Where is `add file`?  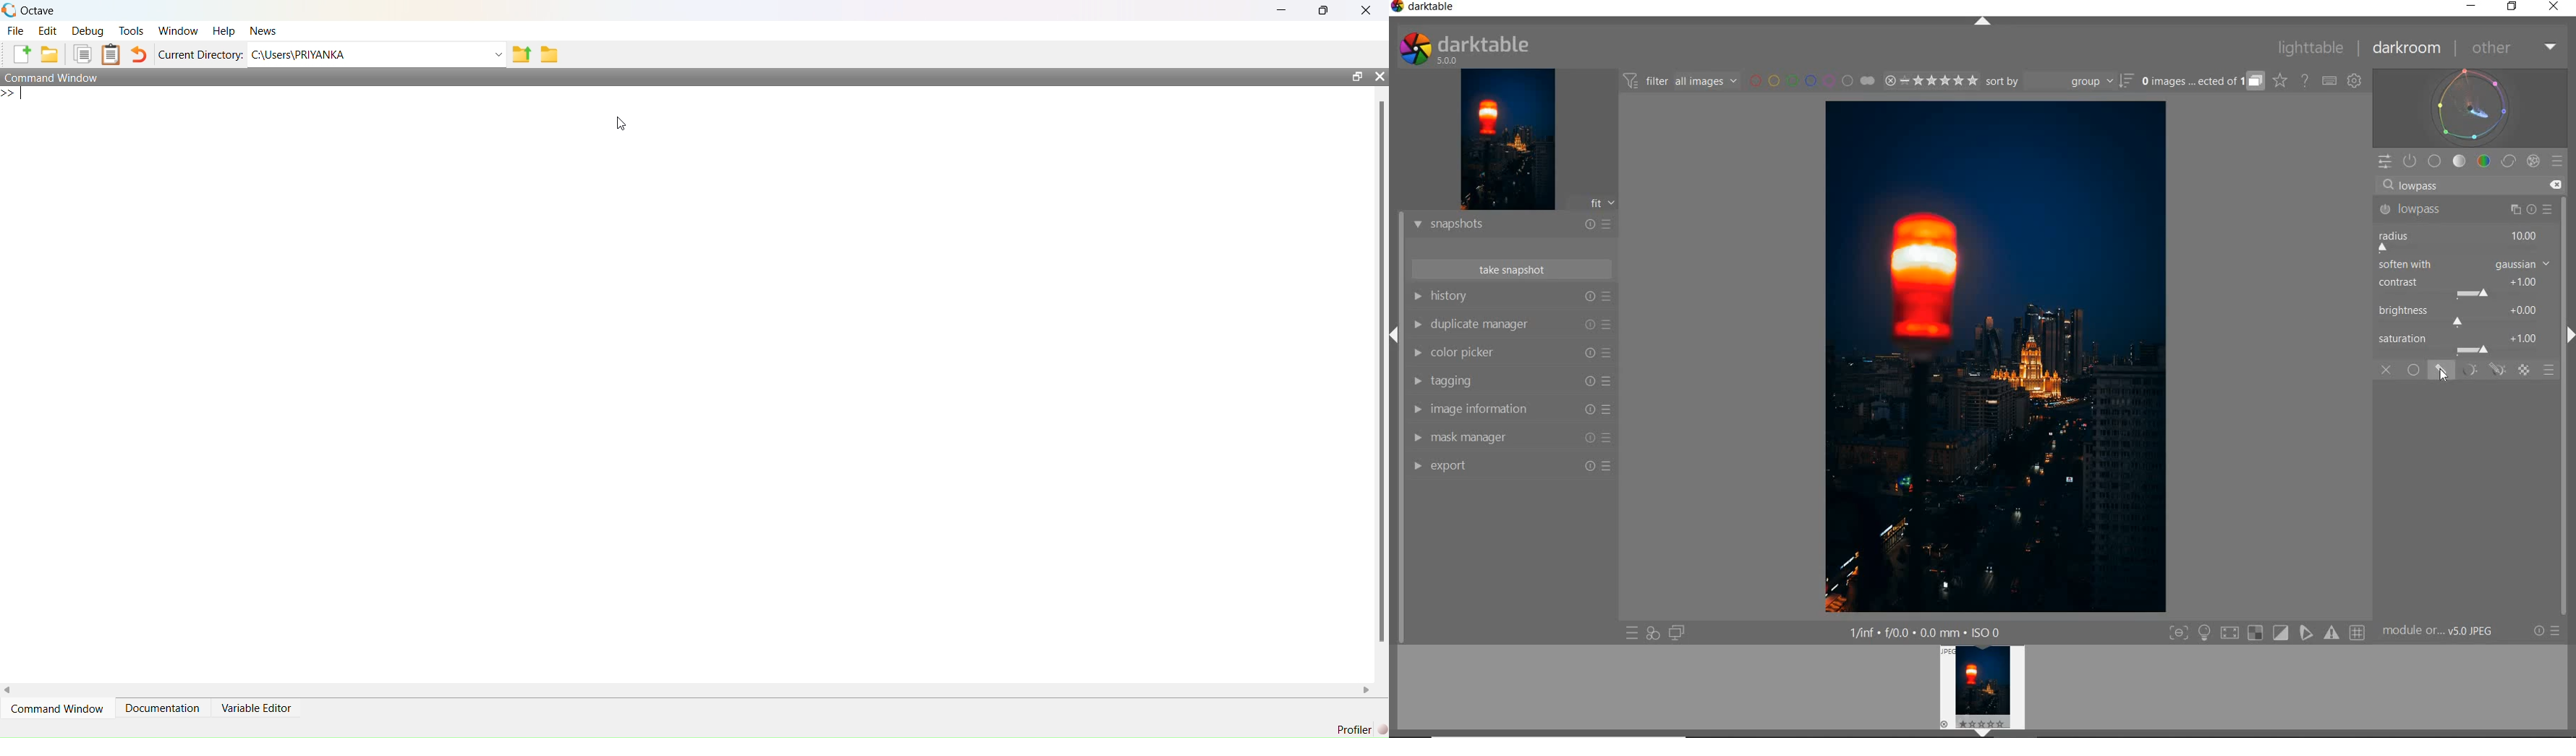 add file is located at coordinates (23, 54).